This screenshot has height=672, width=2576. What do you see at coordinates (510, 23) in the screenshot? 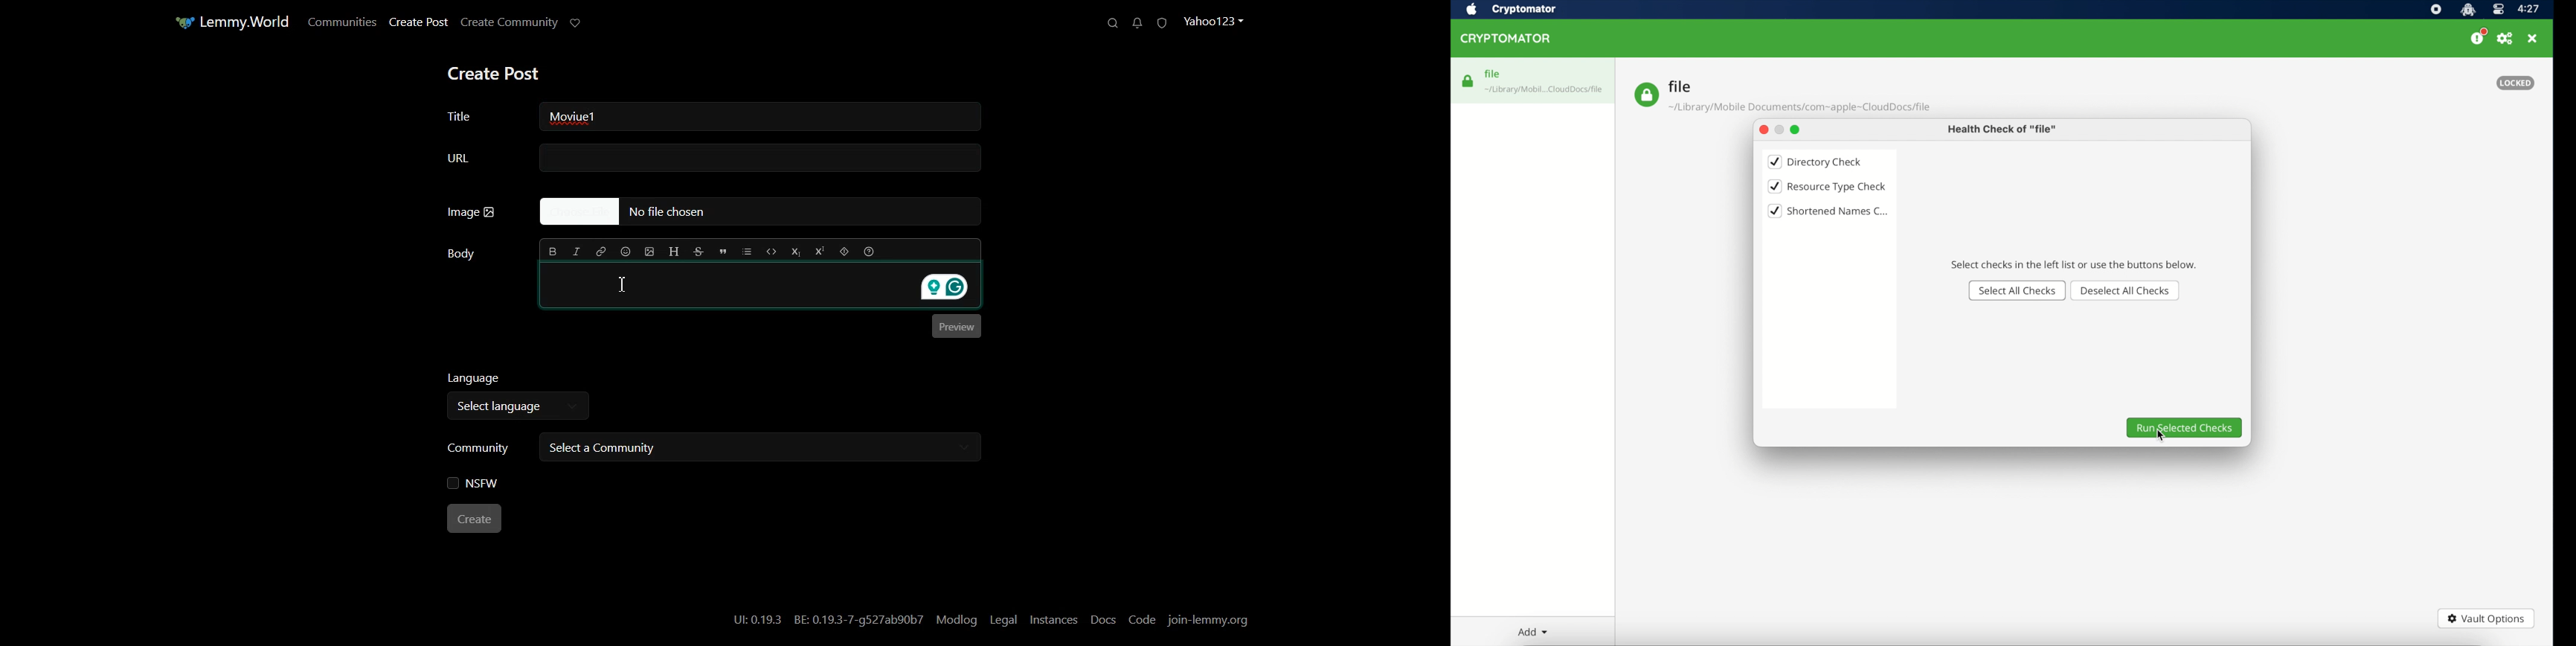
I see `Create Community` at bounding box center [510, 23].